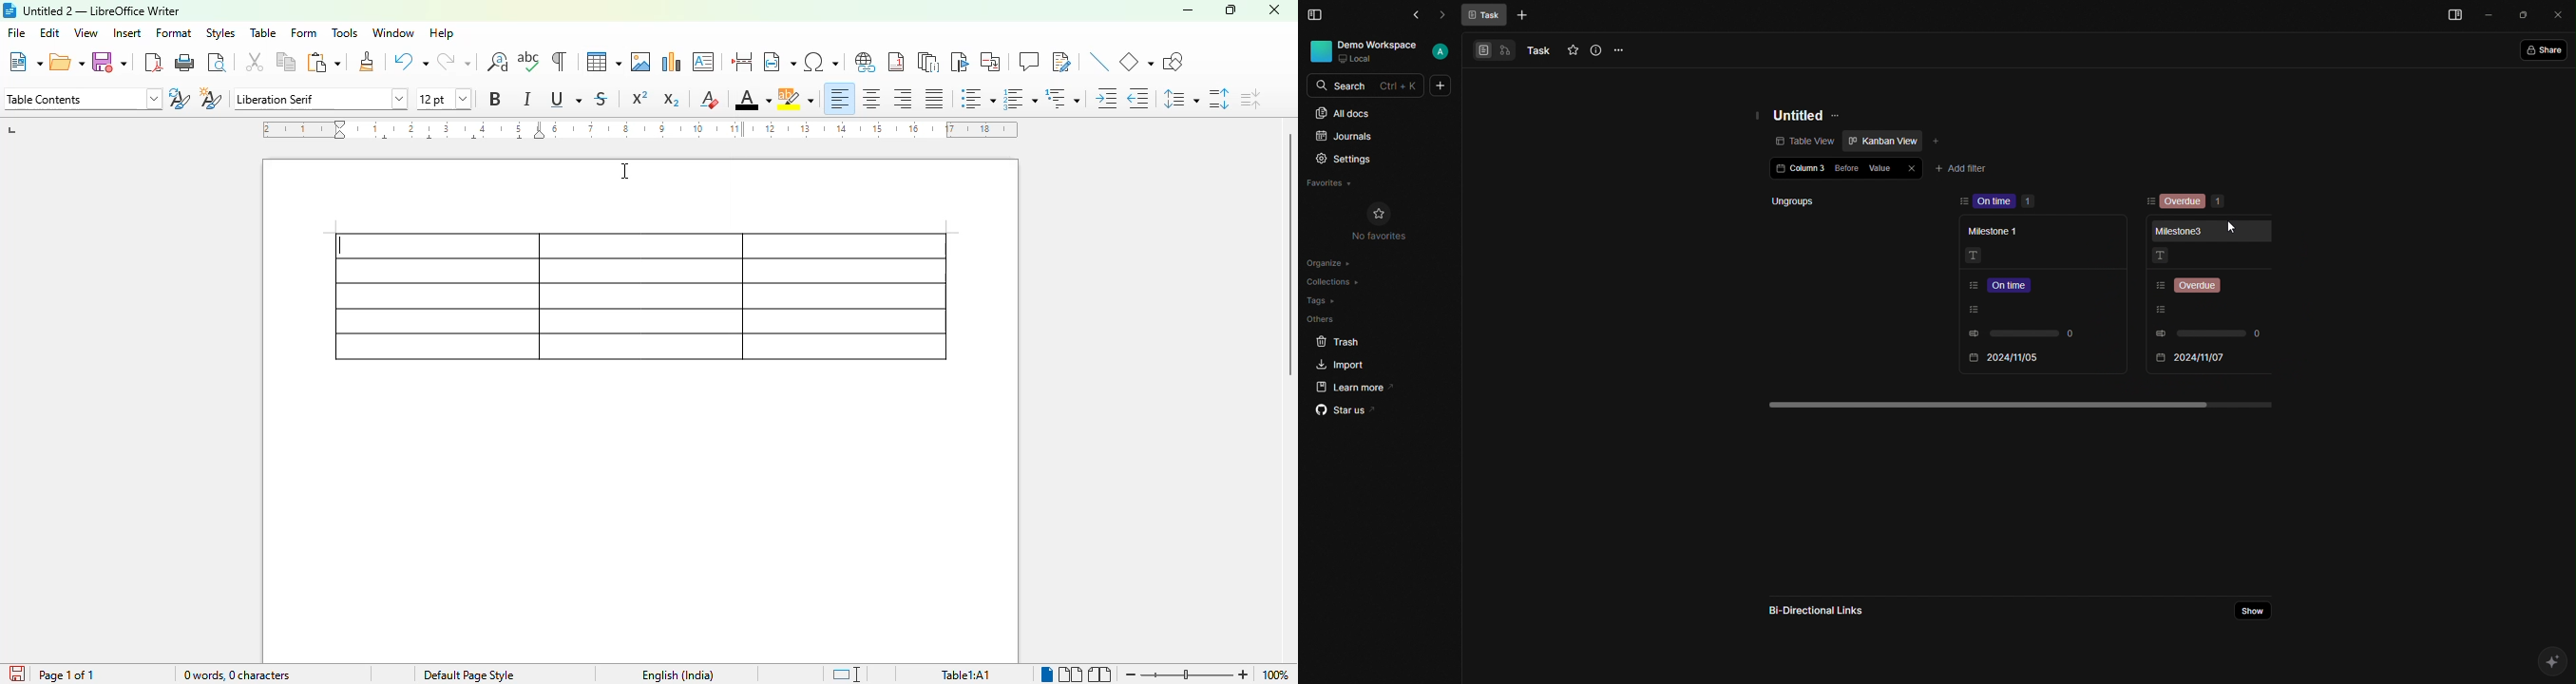 Image resolution: width=2576 pixels, height=700 pixels. Describe the element at coordinates (1063, 98) in the screenshot. I see `select outline format` at that location.